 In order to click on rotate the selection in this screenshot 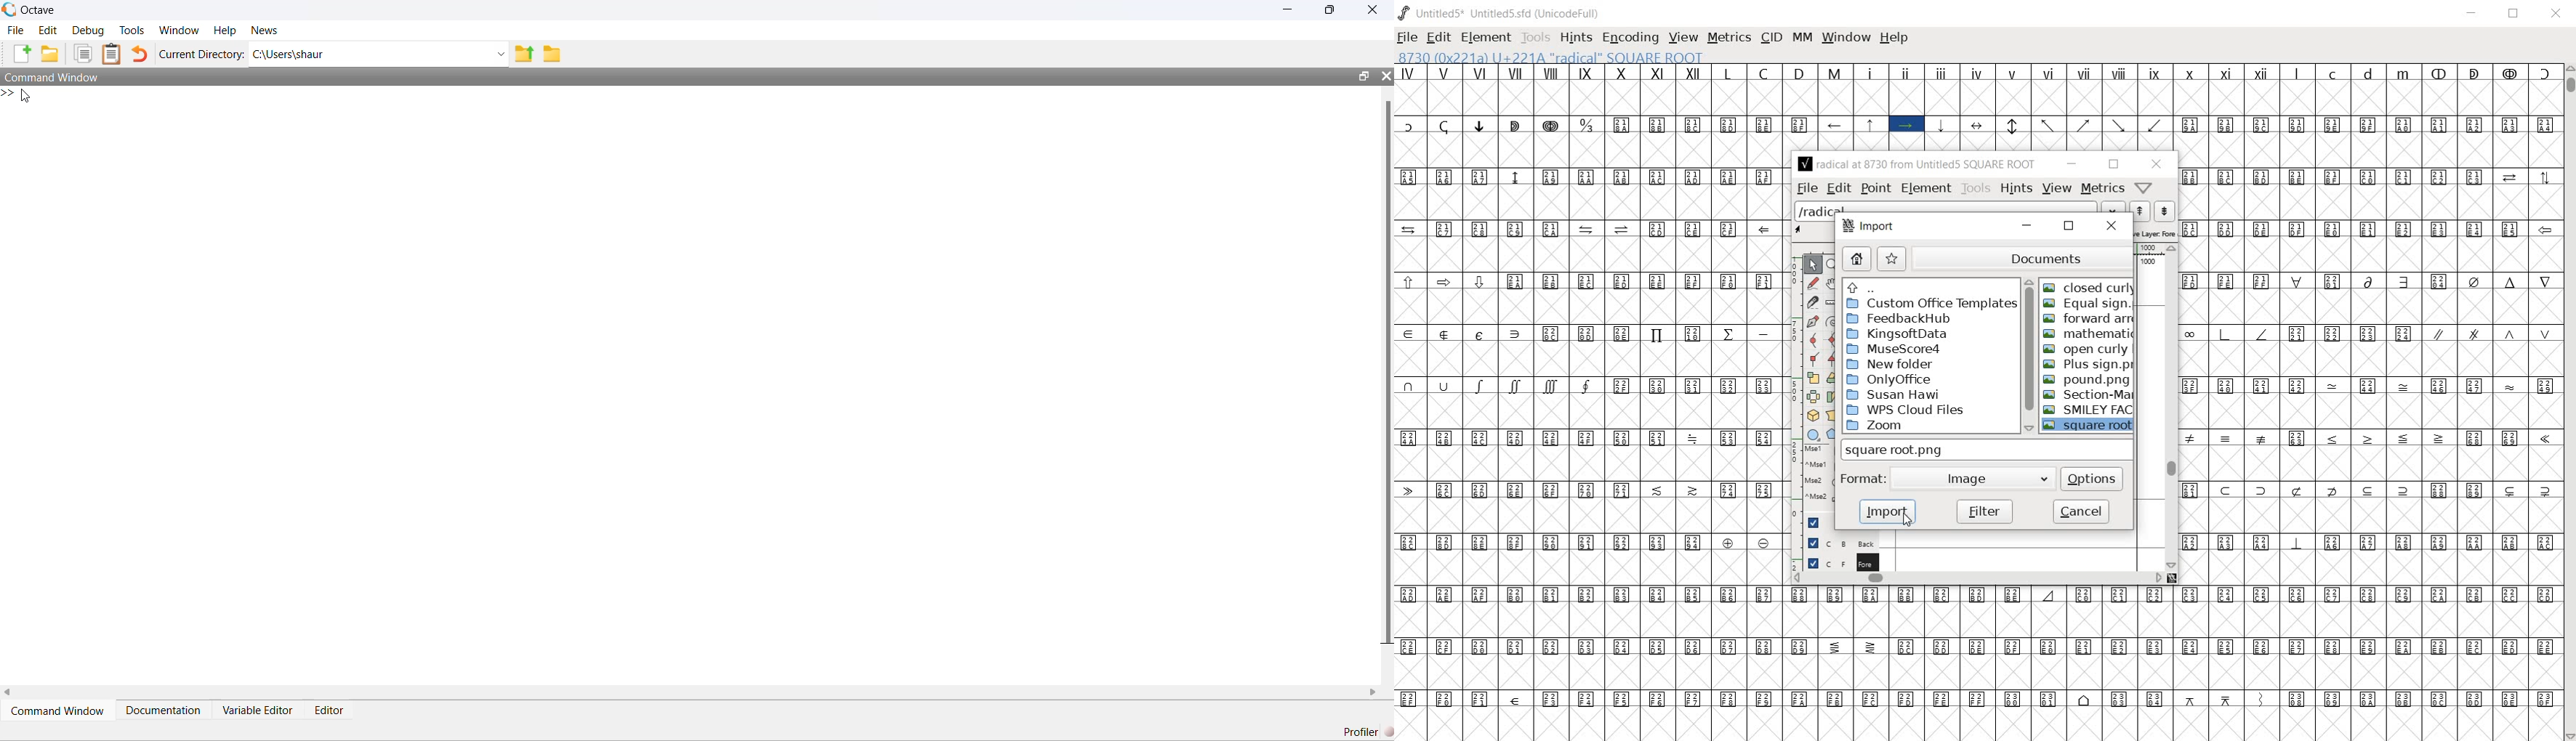, I will do `click(1832, 378)`.